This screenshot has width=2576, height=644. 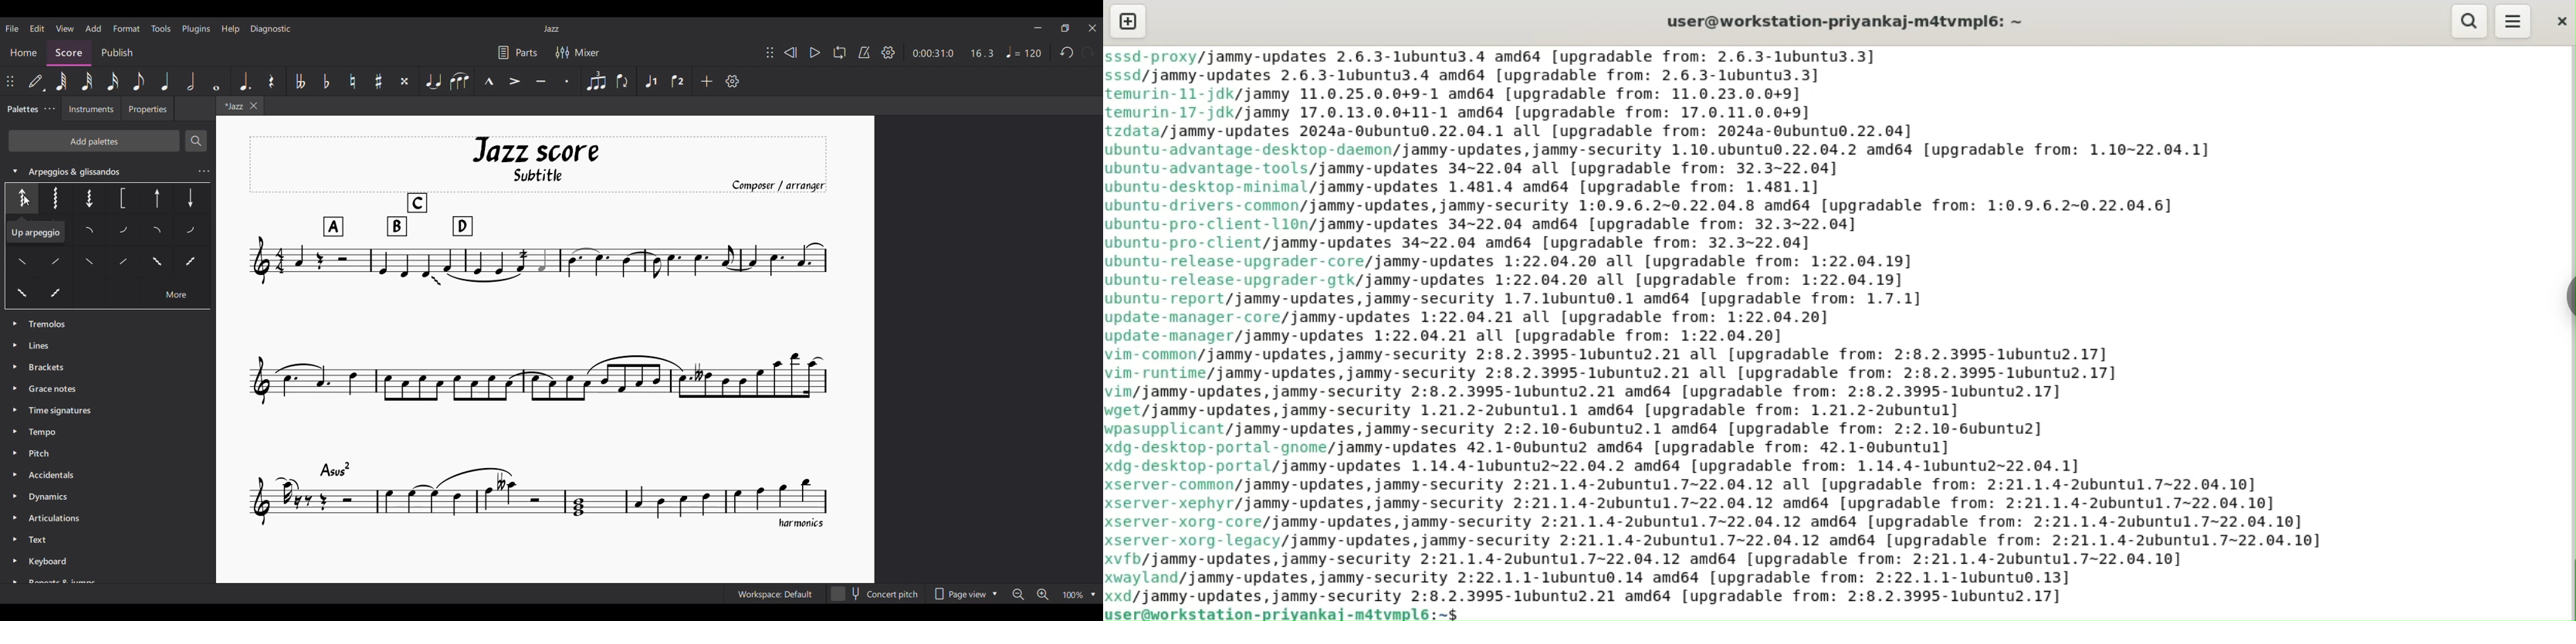 I want to click on Palette options, so click(x=51, y=321).